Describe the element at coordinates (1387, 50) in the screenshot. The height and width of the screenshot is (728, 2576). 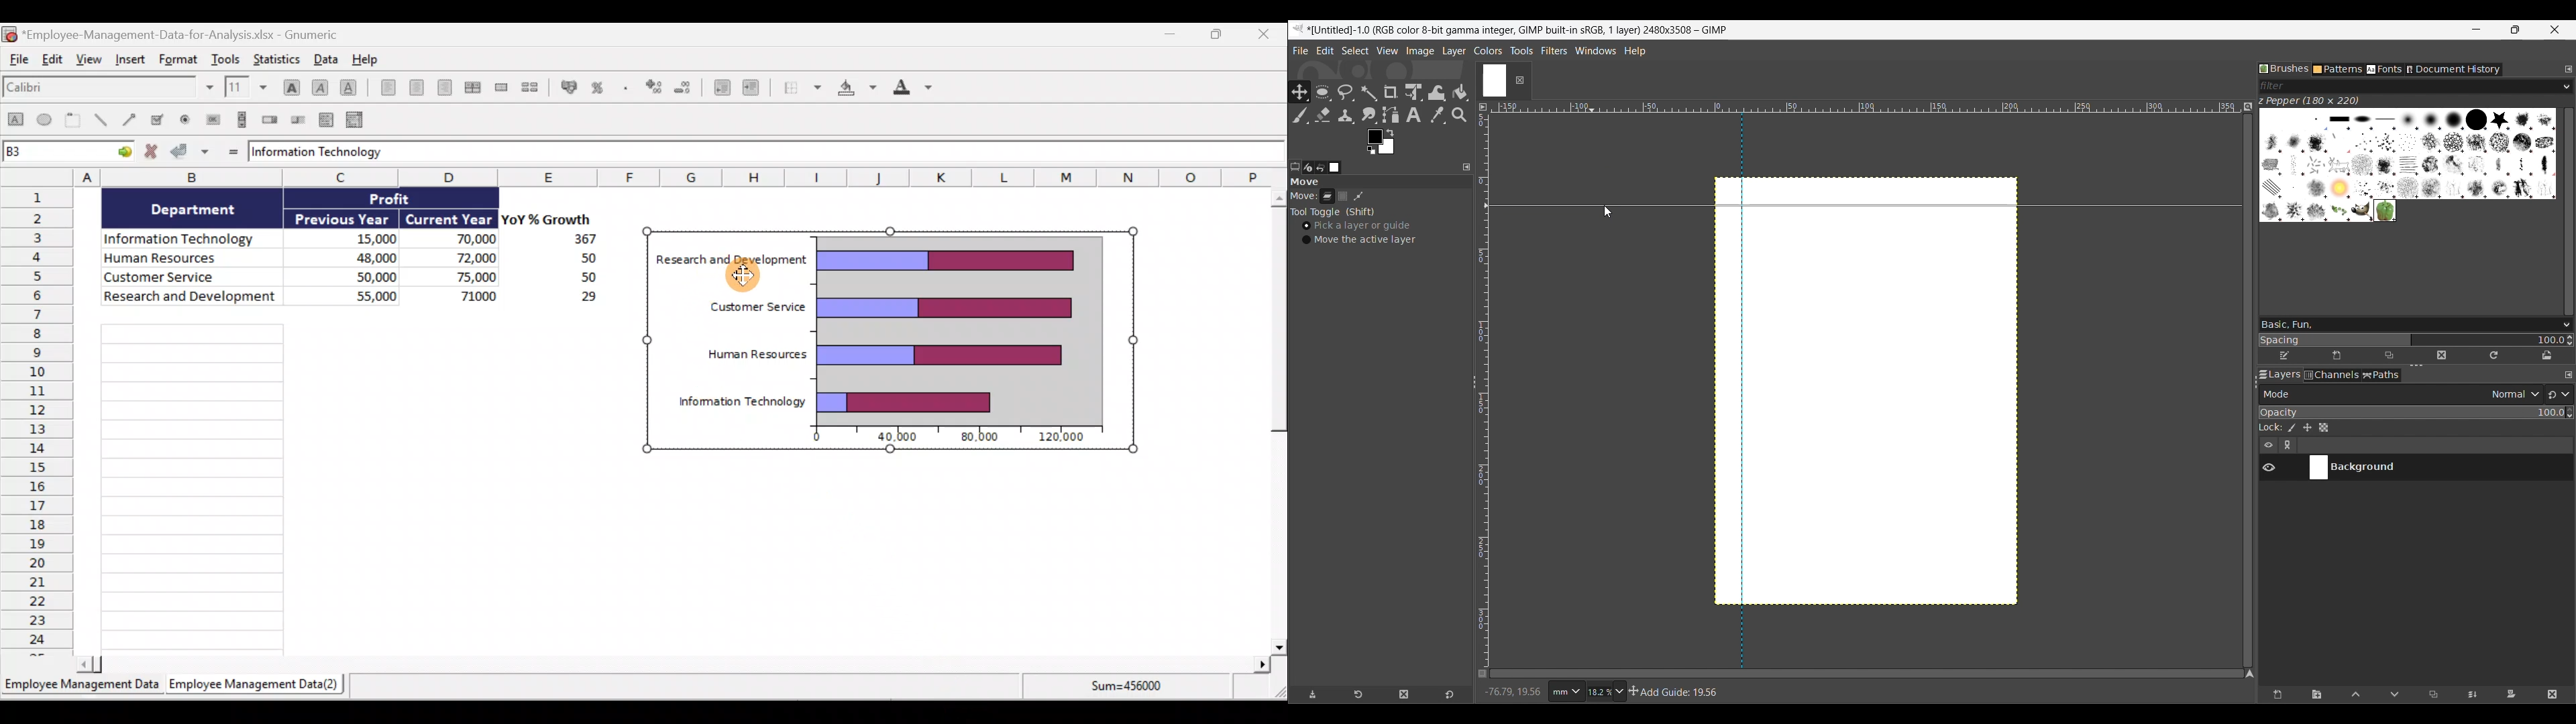
I see `View menu` at that location.